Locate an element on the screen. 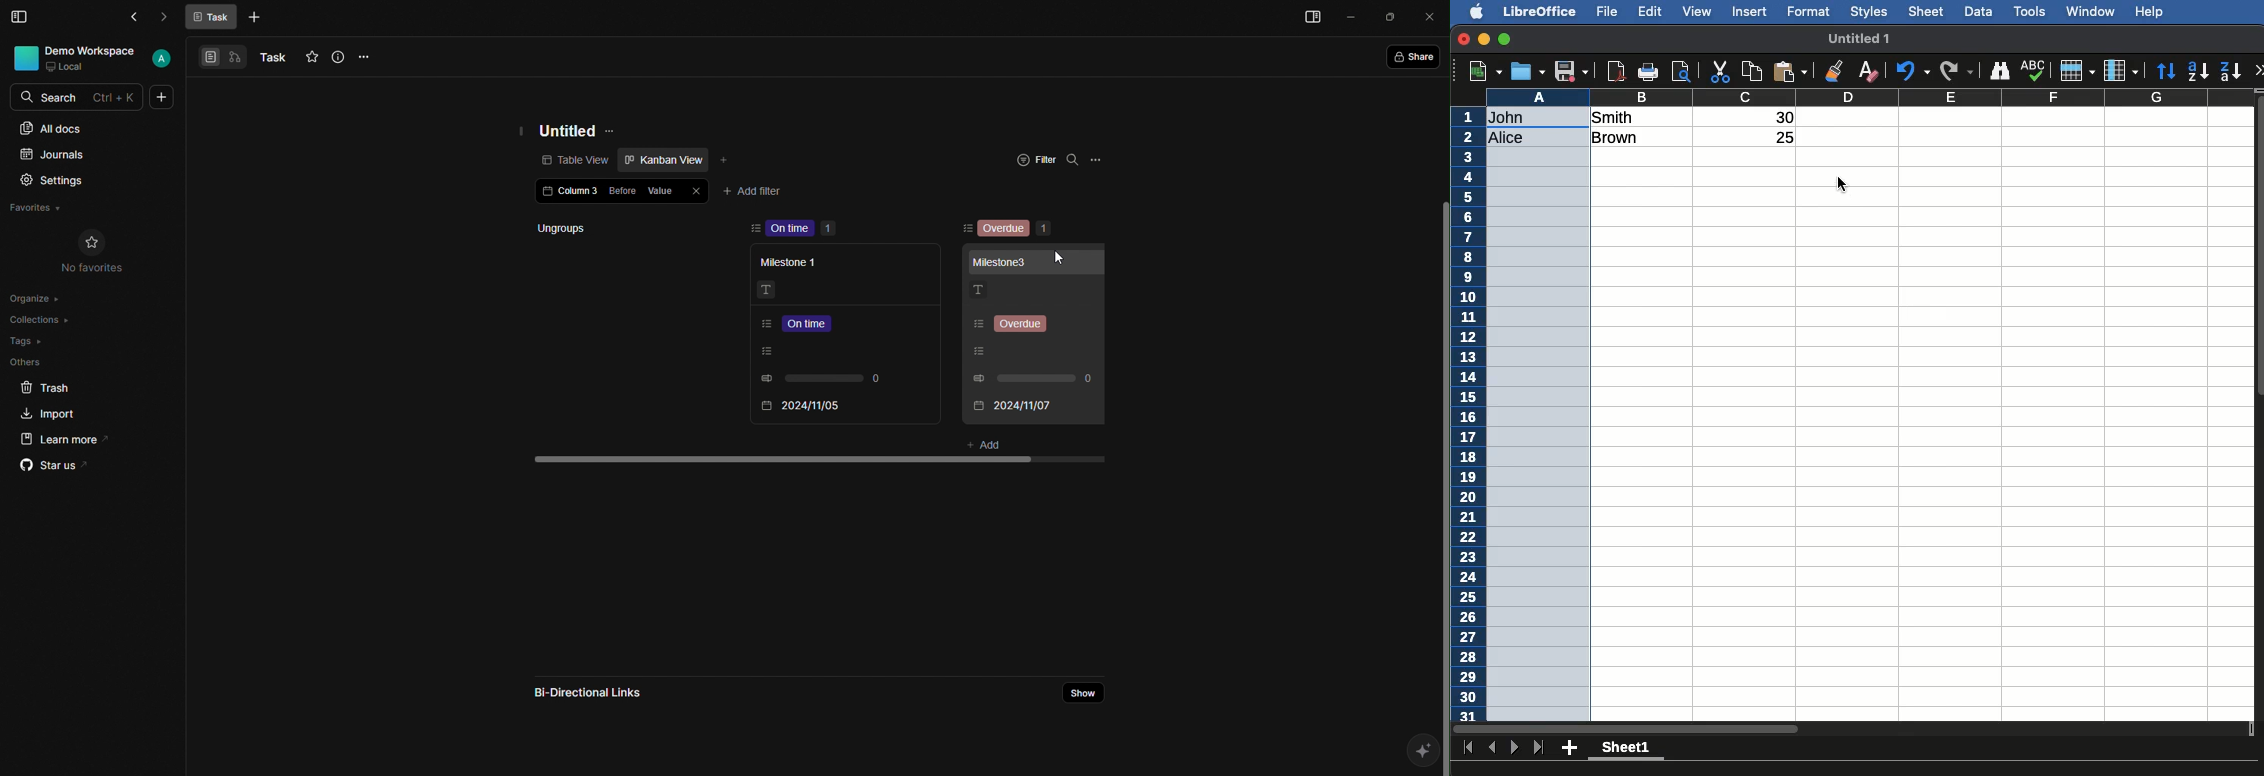 The image size is (2268, 784). Before is located at coordinates (622, 190).